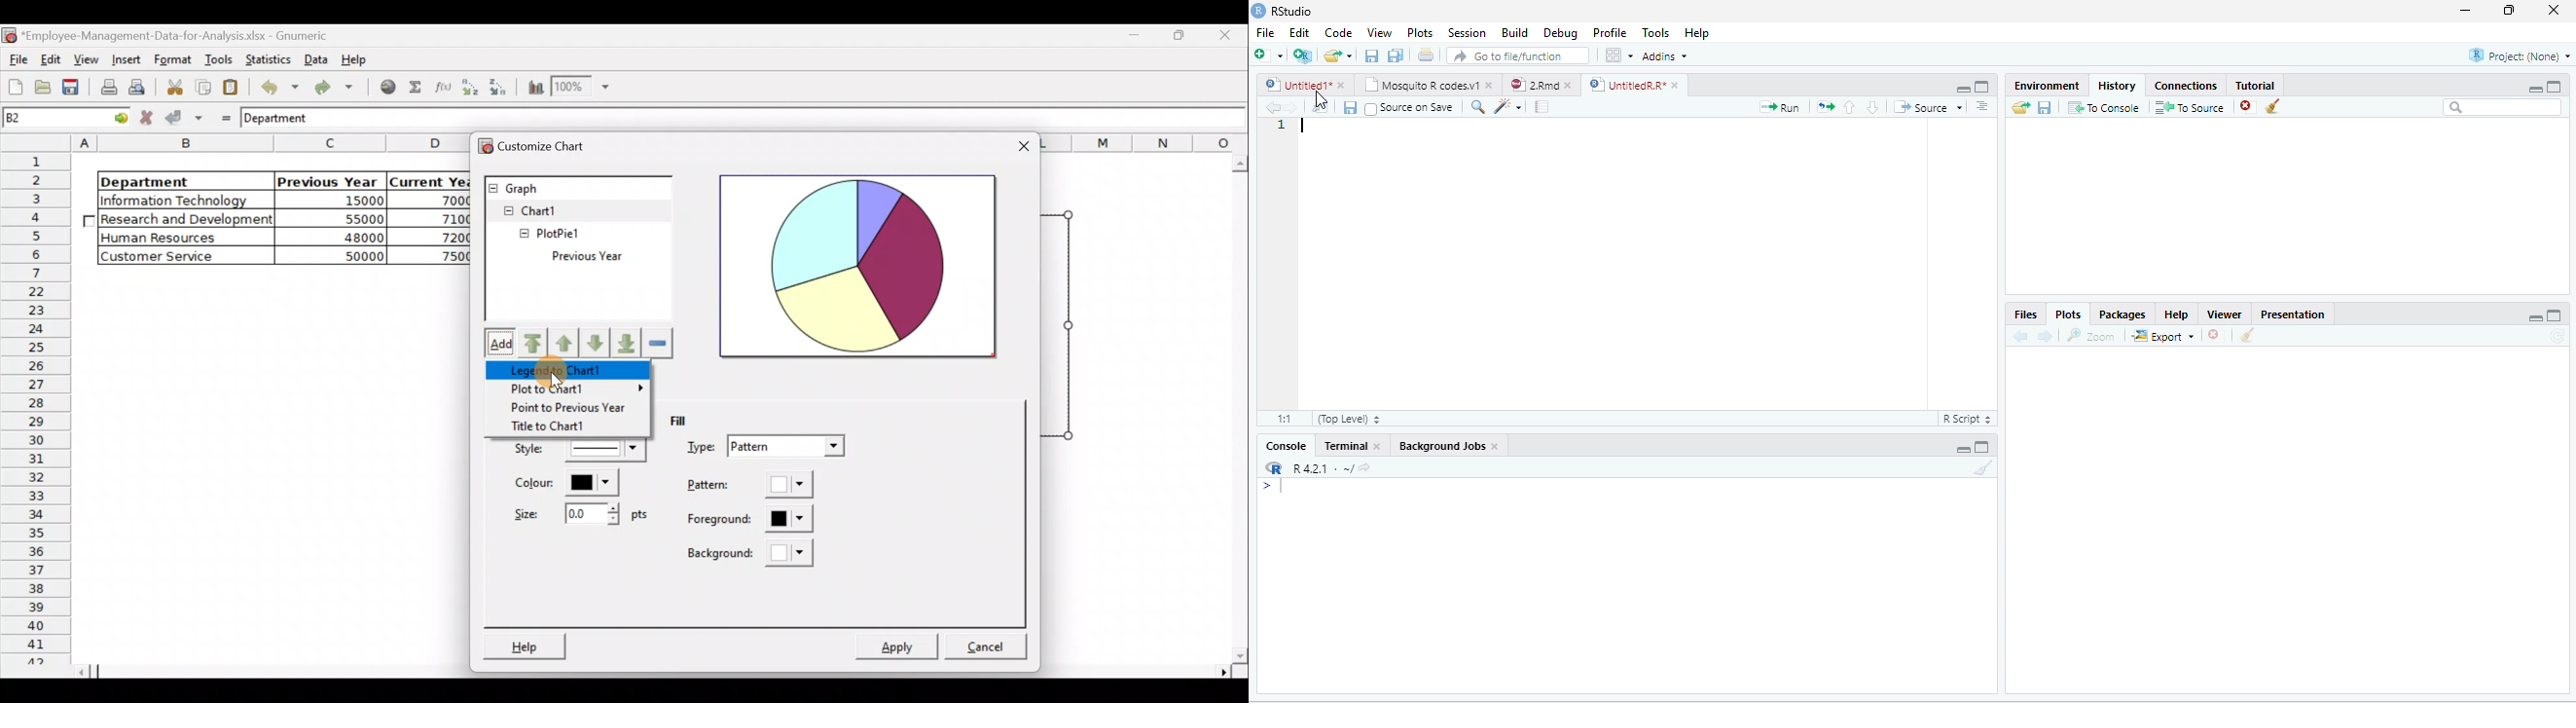  I want to click on Environment, so click(2047, 86).